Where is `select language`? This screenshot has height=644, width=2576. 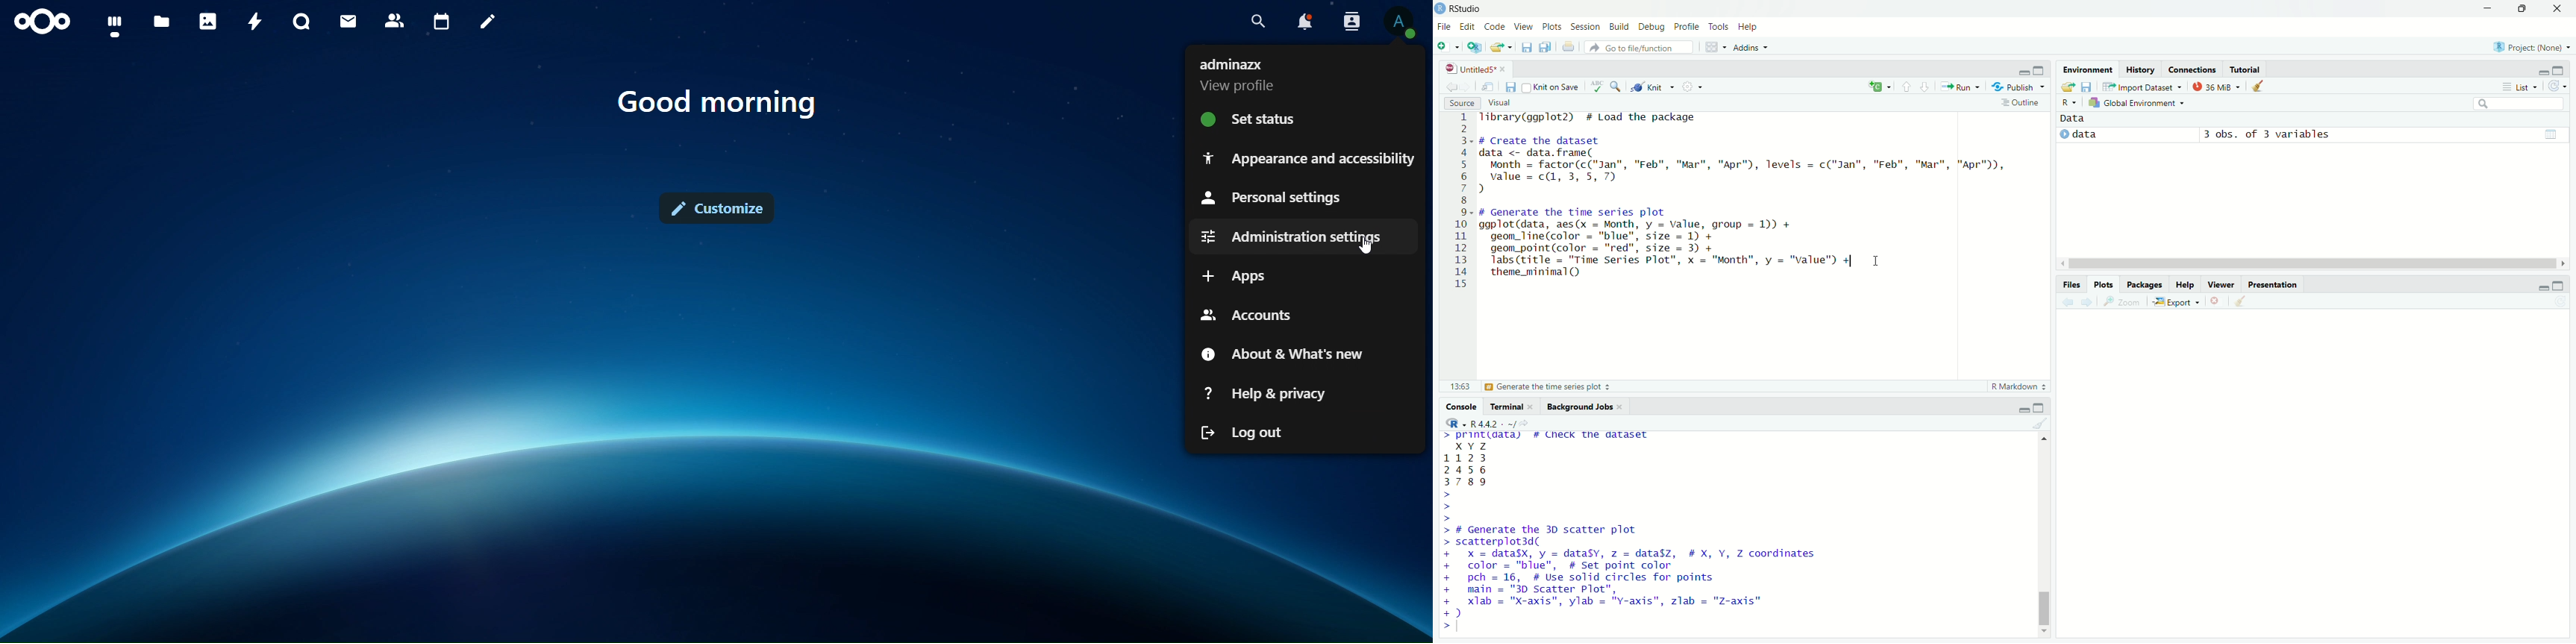 select language is located at coordinates (1451, 424).